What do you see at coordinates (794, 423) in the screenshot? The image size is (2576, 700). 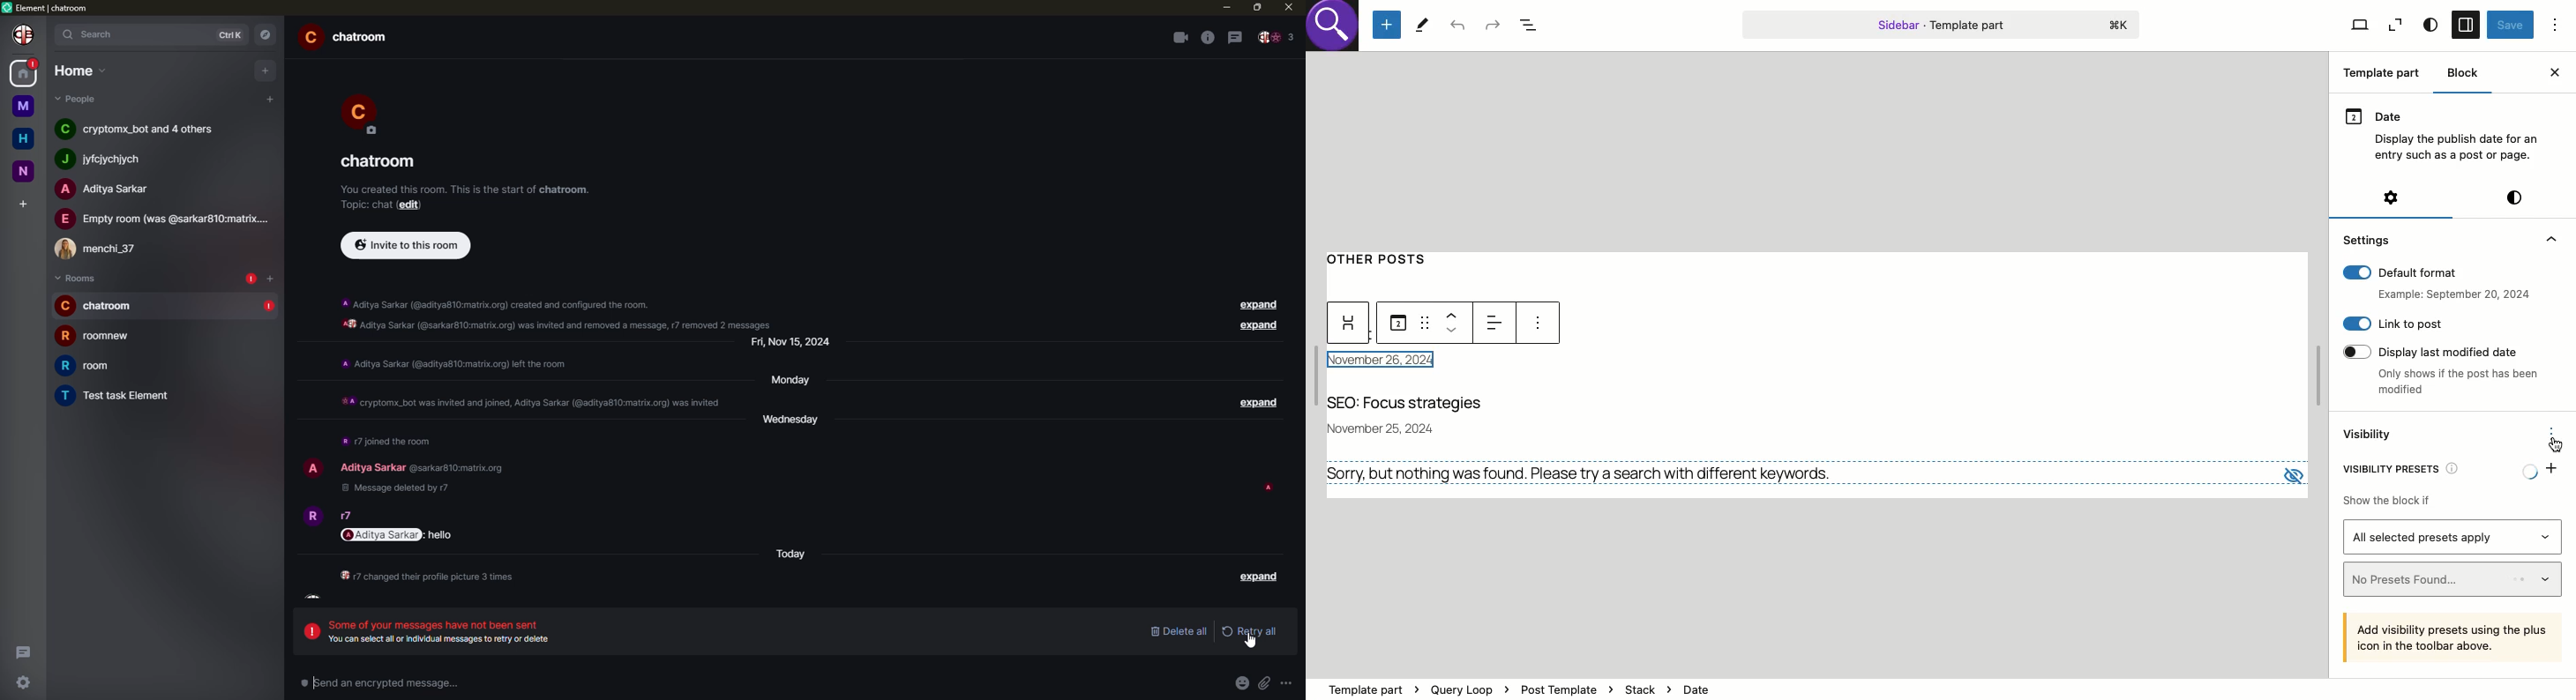 I see `day` at bounding box center [794, 423].